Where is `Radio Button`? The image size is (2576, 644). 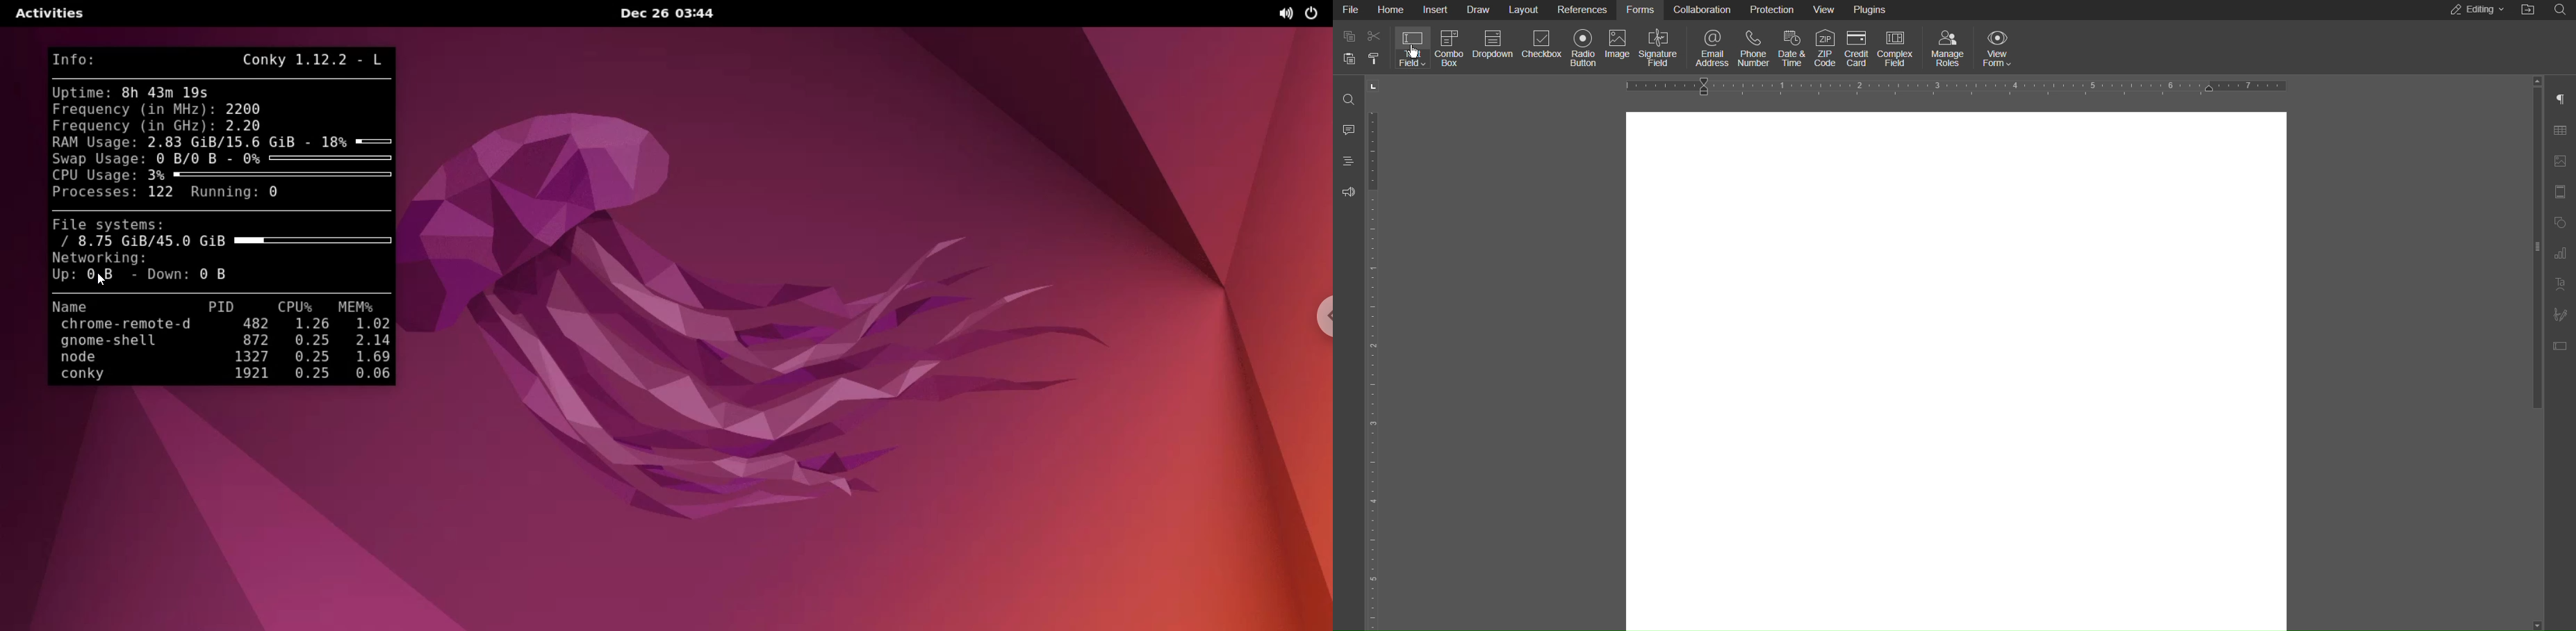 Radio Button is located at coordinates (1585, 48).